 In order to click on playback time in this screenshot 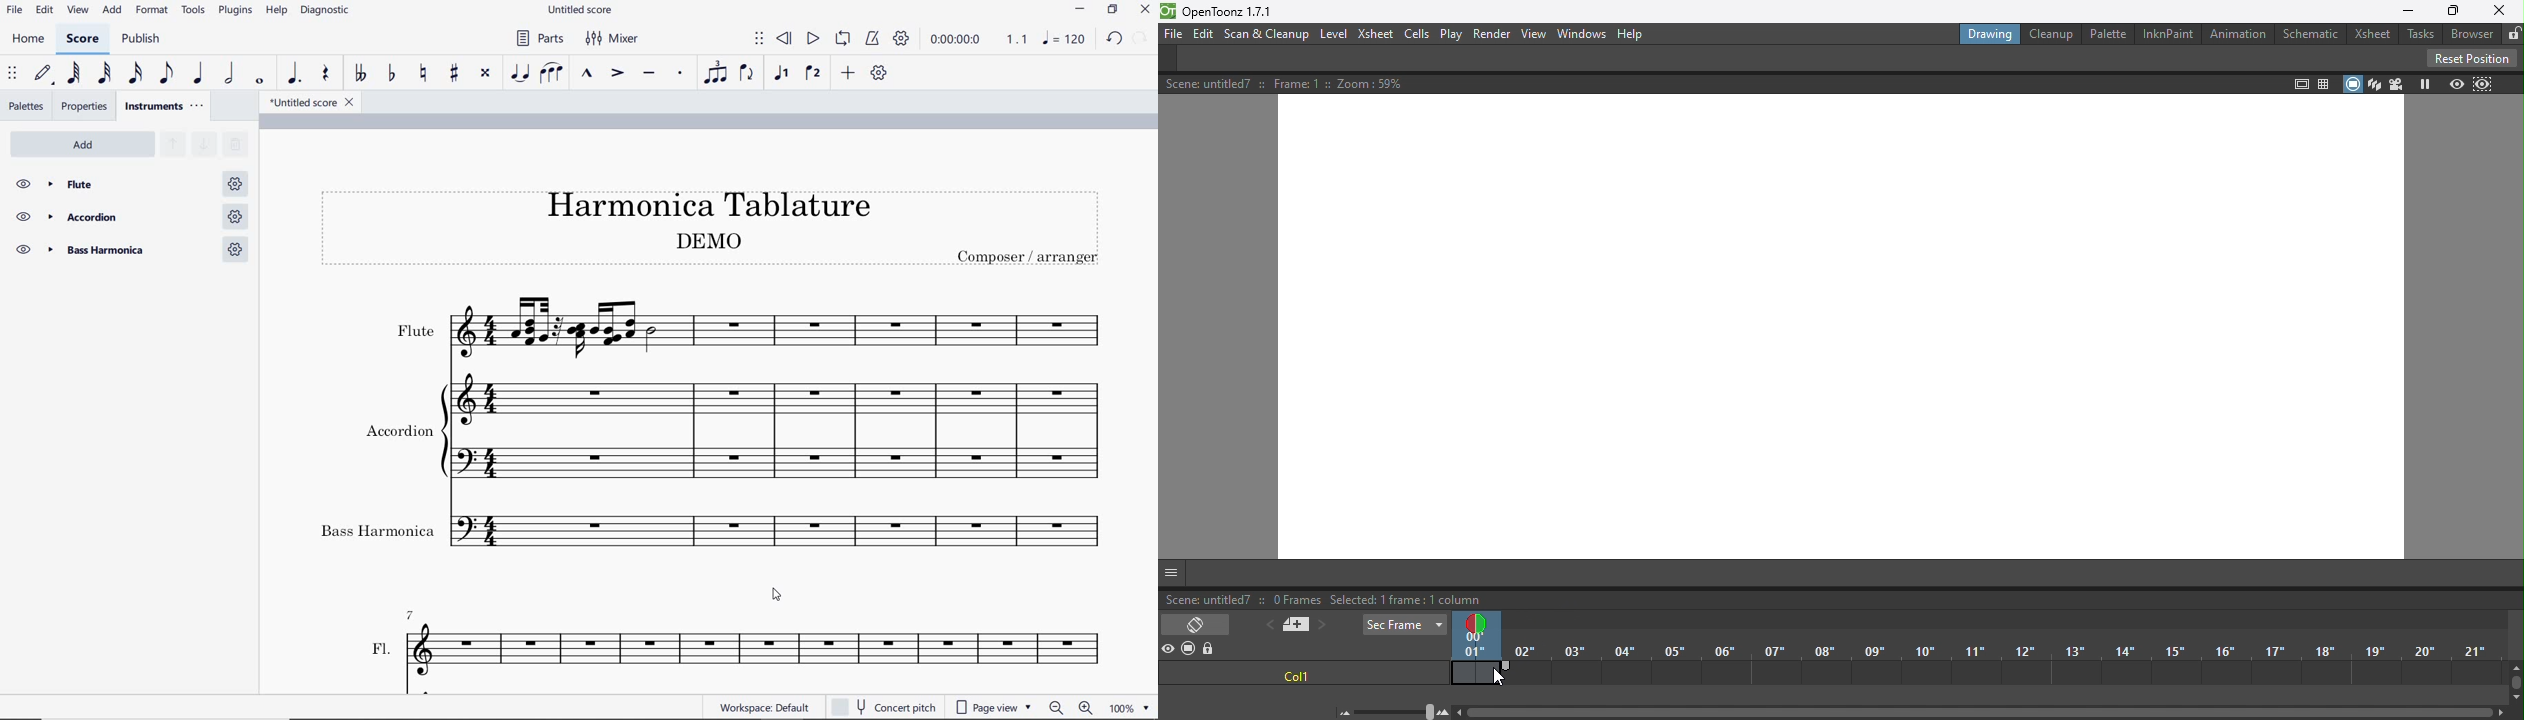, I will do `click(959, 41)`.